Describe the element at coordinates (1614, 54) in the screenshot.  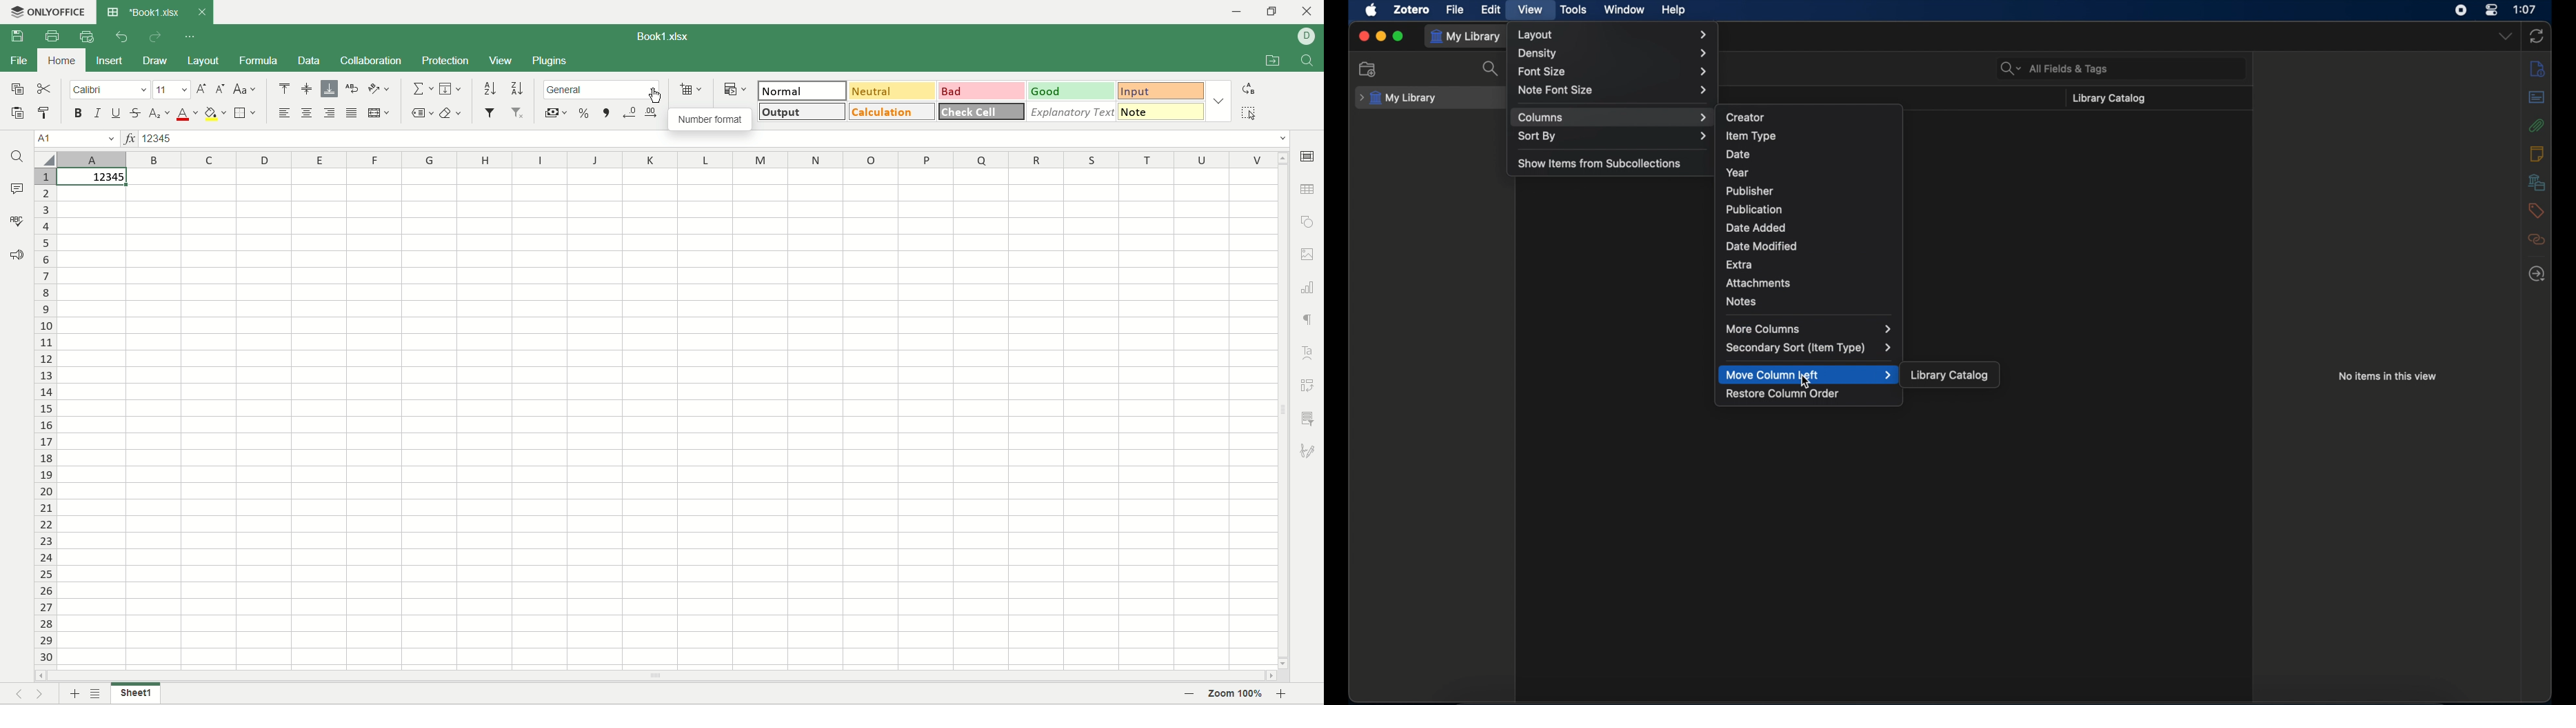
I see `density` at that location.